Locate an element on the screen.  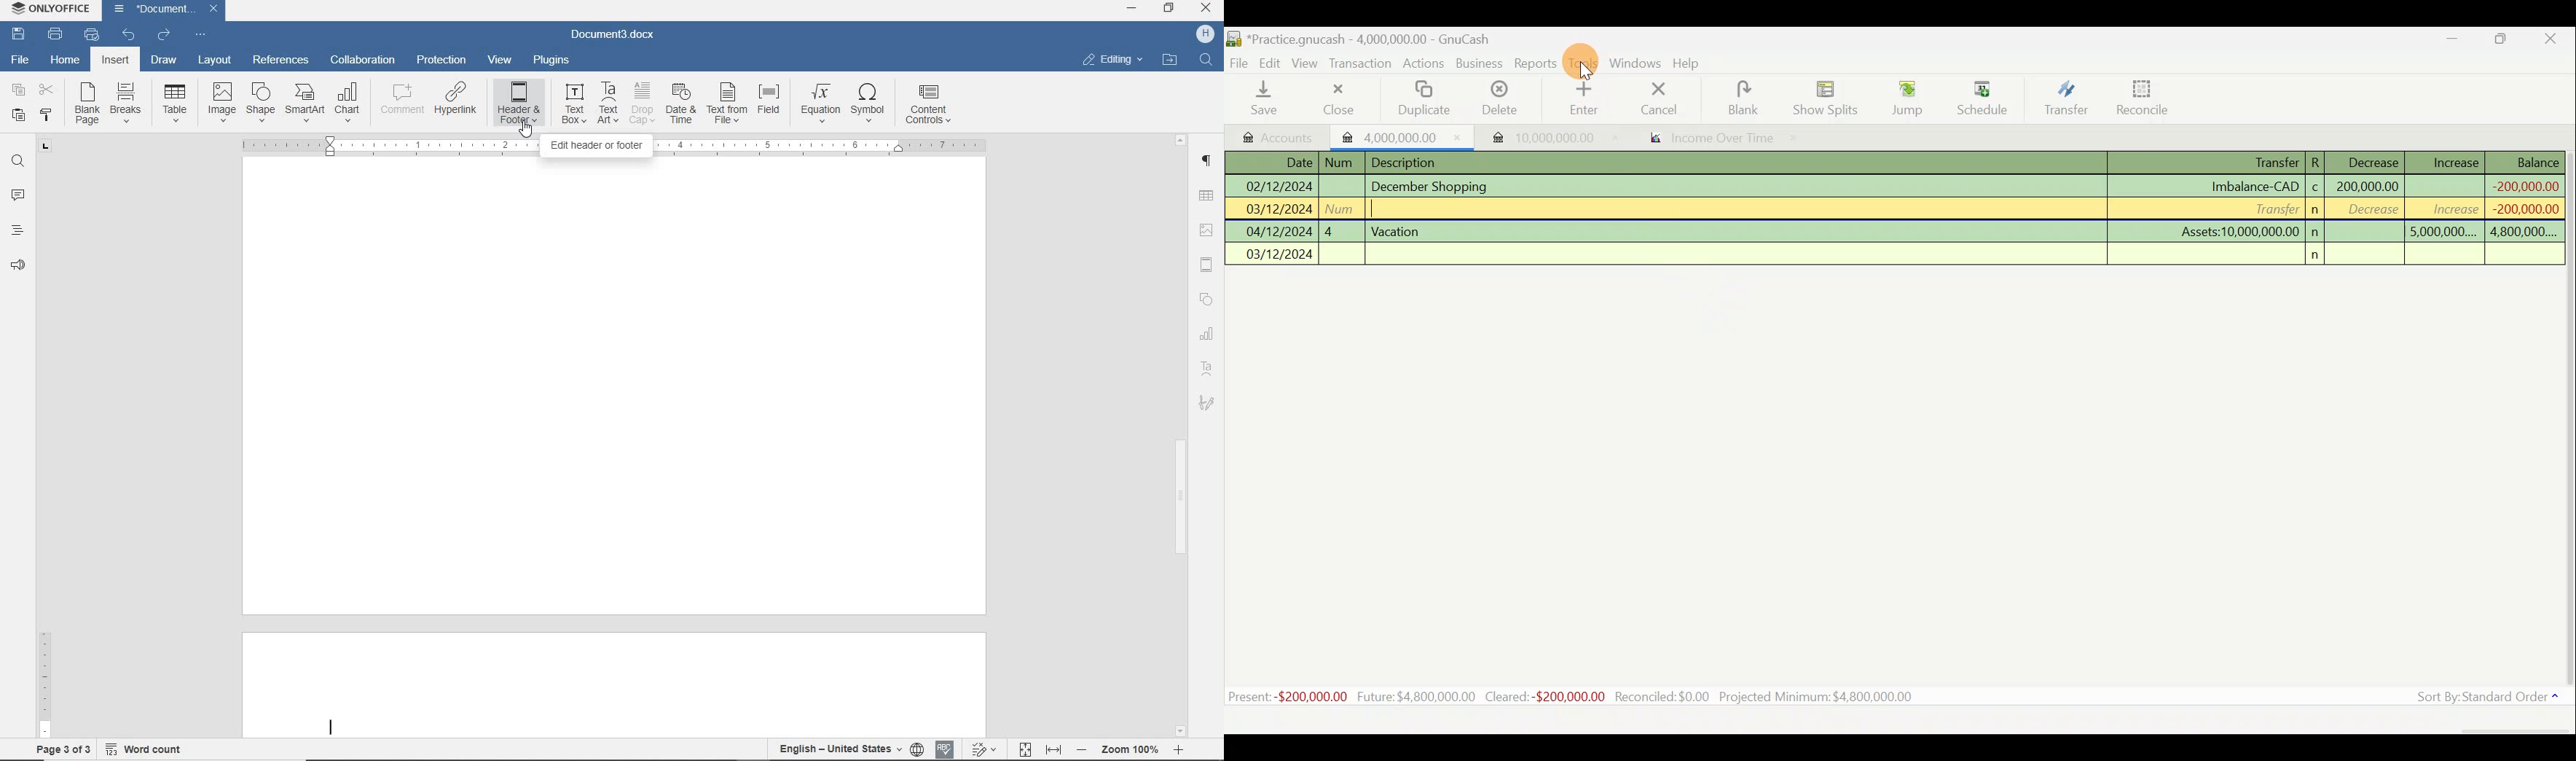
COLLABORATION is located at coordinates (363, 62).